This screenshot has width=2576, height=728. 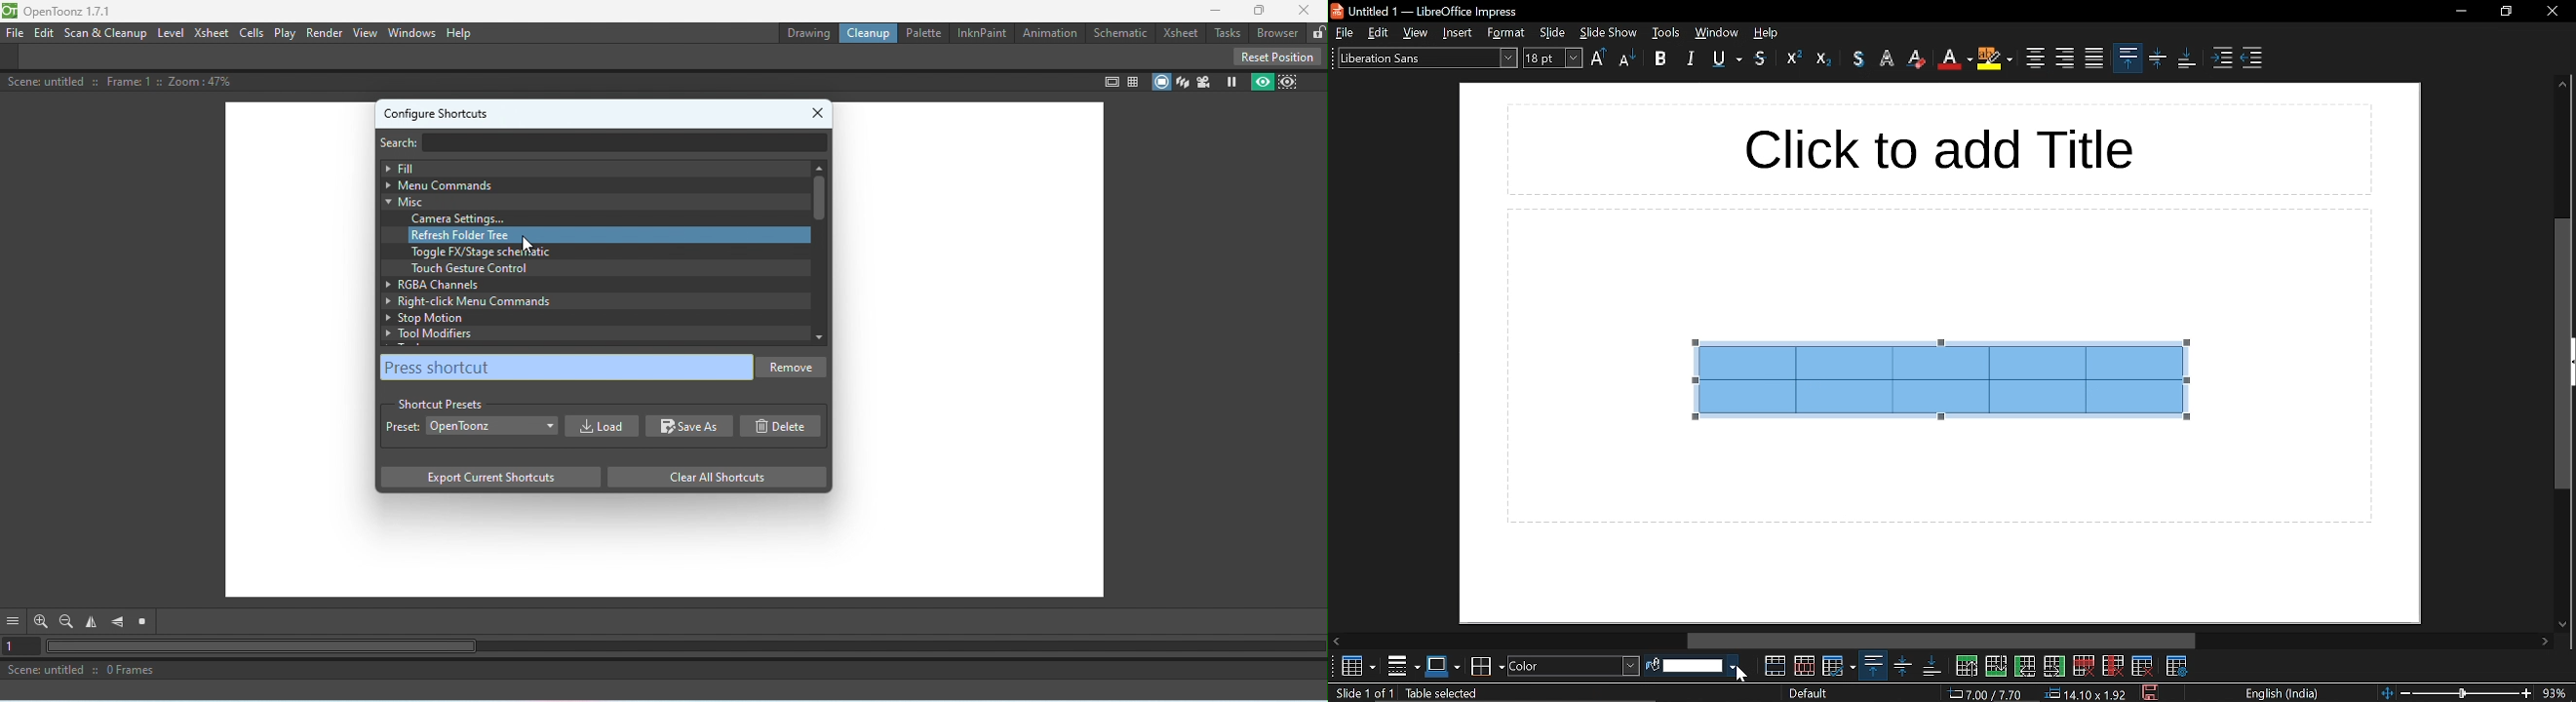 What do you see at coordinates (2083, 665) in the screenshot?
I see `delete row ` at bounding box center [2083, 665].